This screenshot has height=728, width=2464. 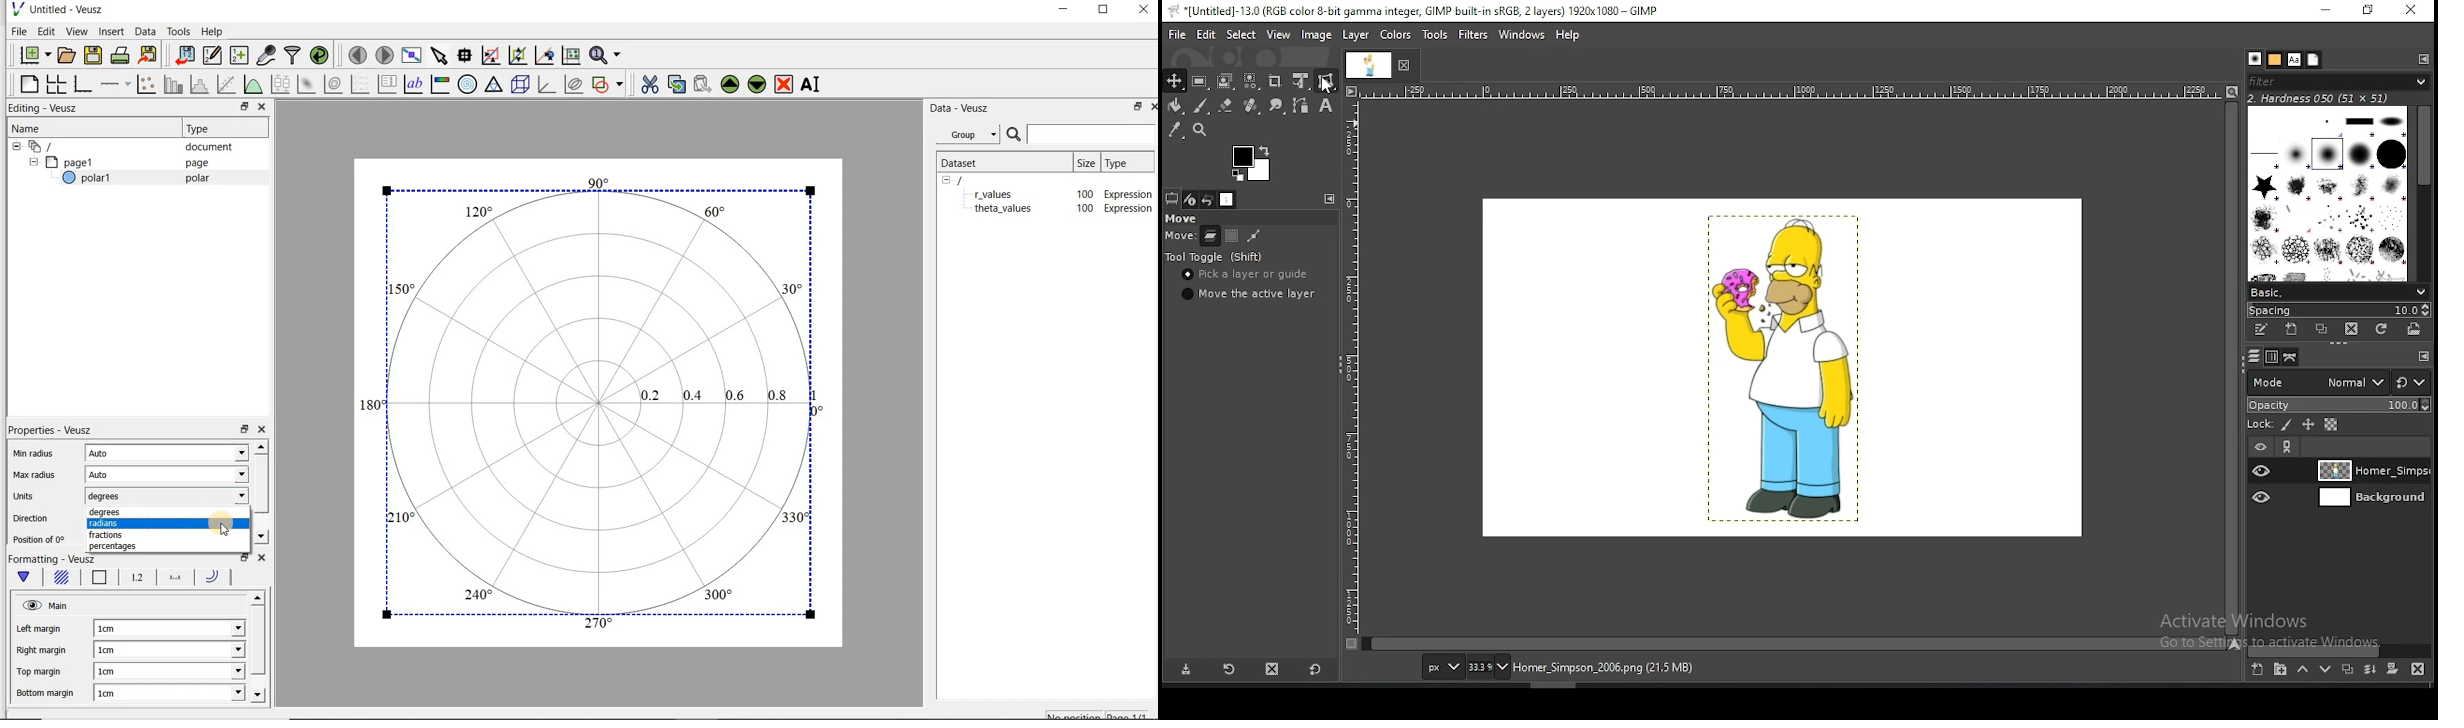 I want to click on layer visibility on/off, so click(x=2263, y=471).